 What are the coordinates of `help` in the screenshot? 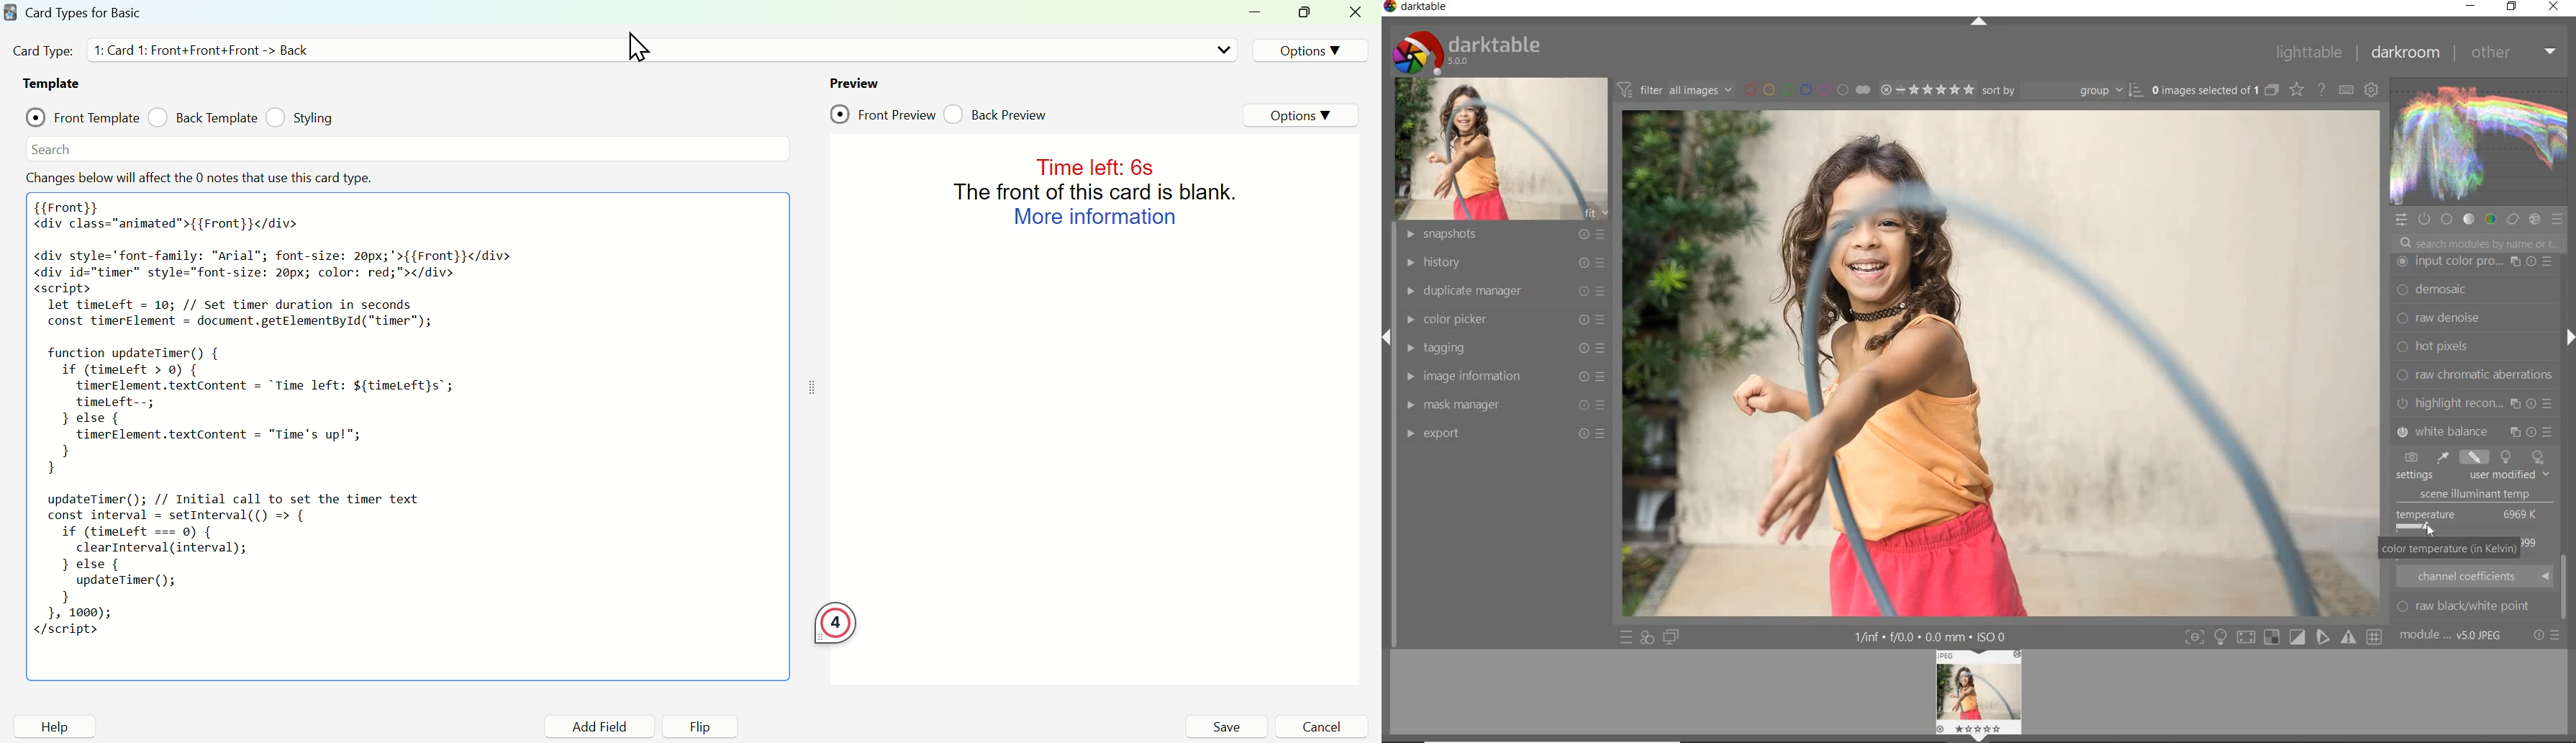 It's located at (55, 726).